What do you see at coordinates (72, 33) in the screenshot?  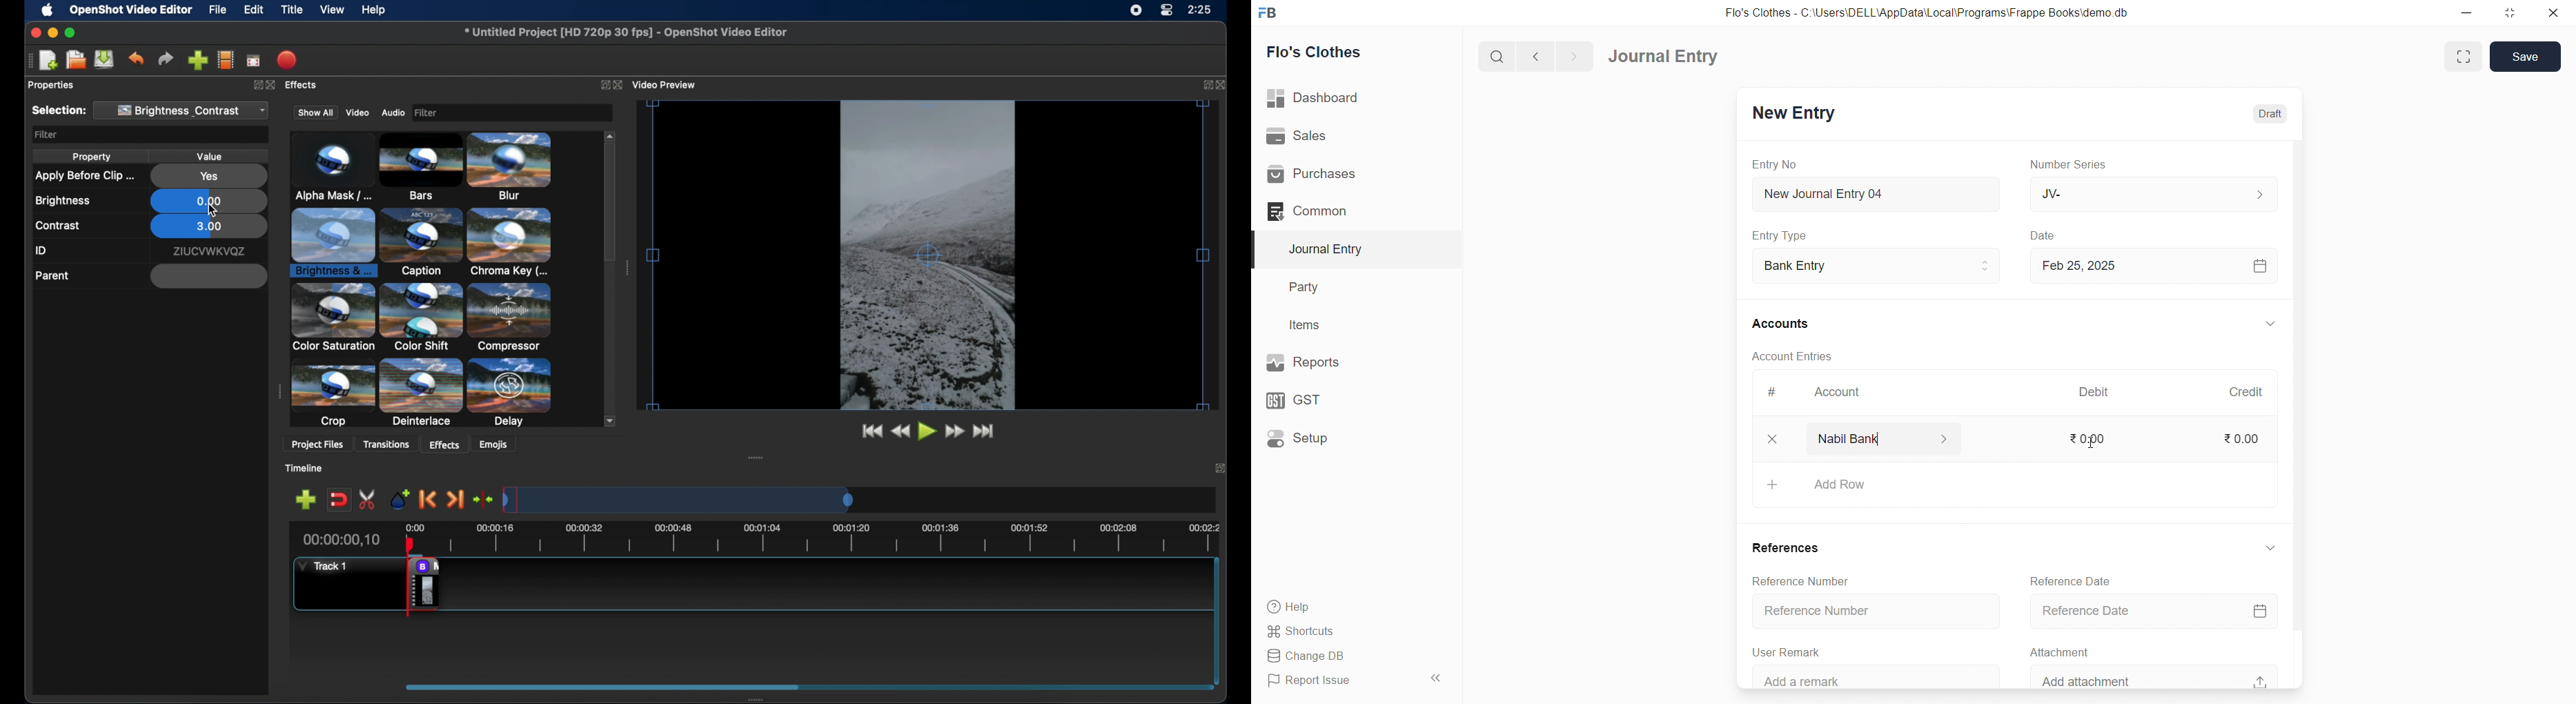 I see `maximize` at bounding box center [72, 33].